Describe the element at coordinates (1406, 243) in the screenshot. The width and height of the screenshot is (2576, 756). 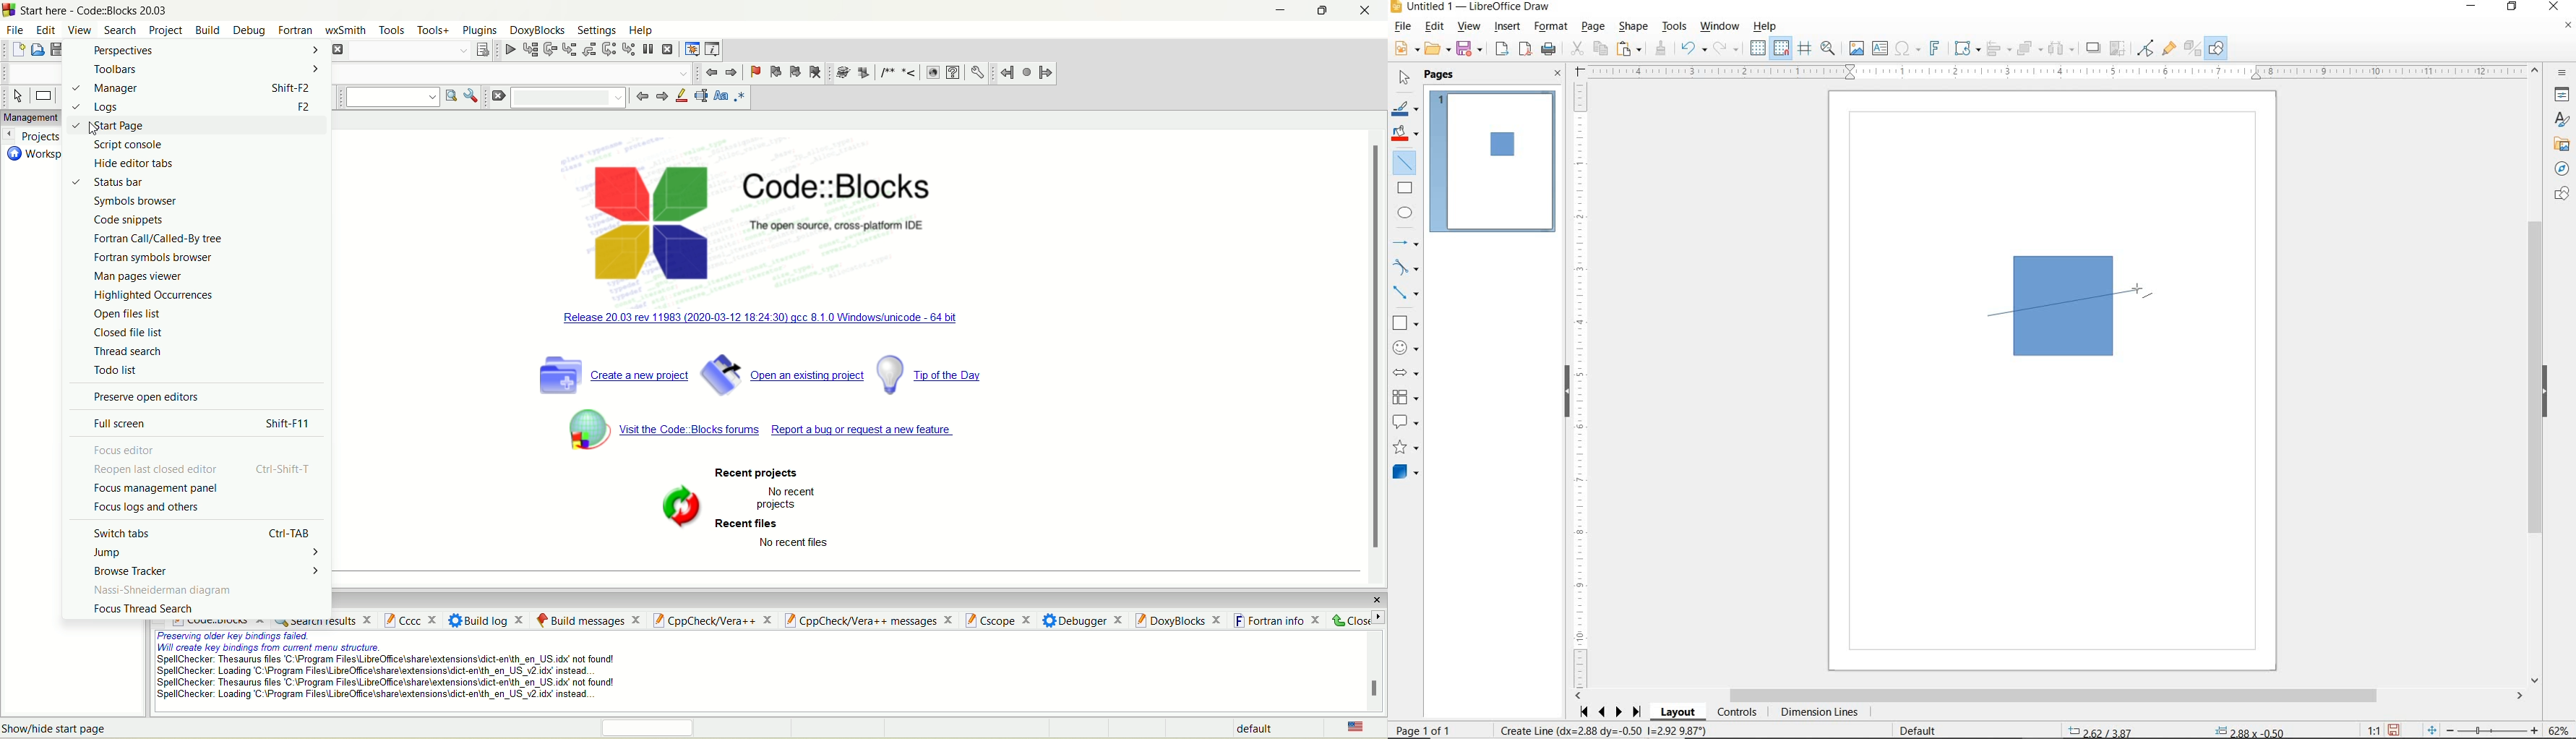
I see `LINES AND ARROWS` at that location.